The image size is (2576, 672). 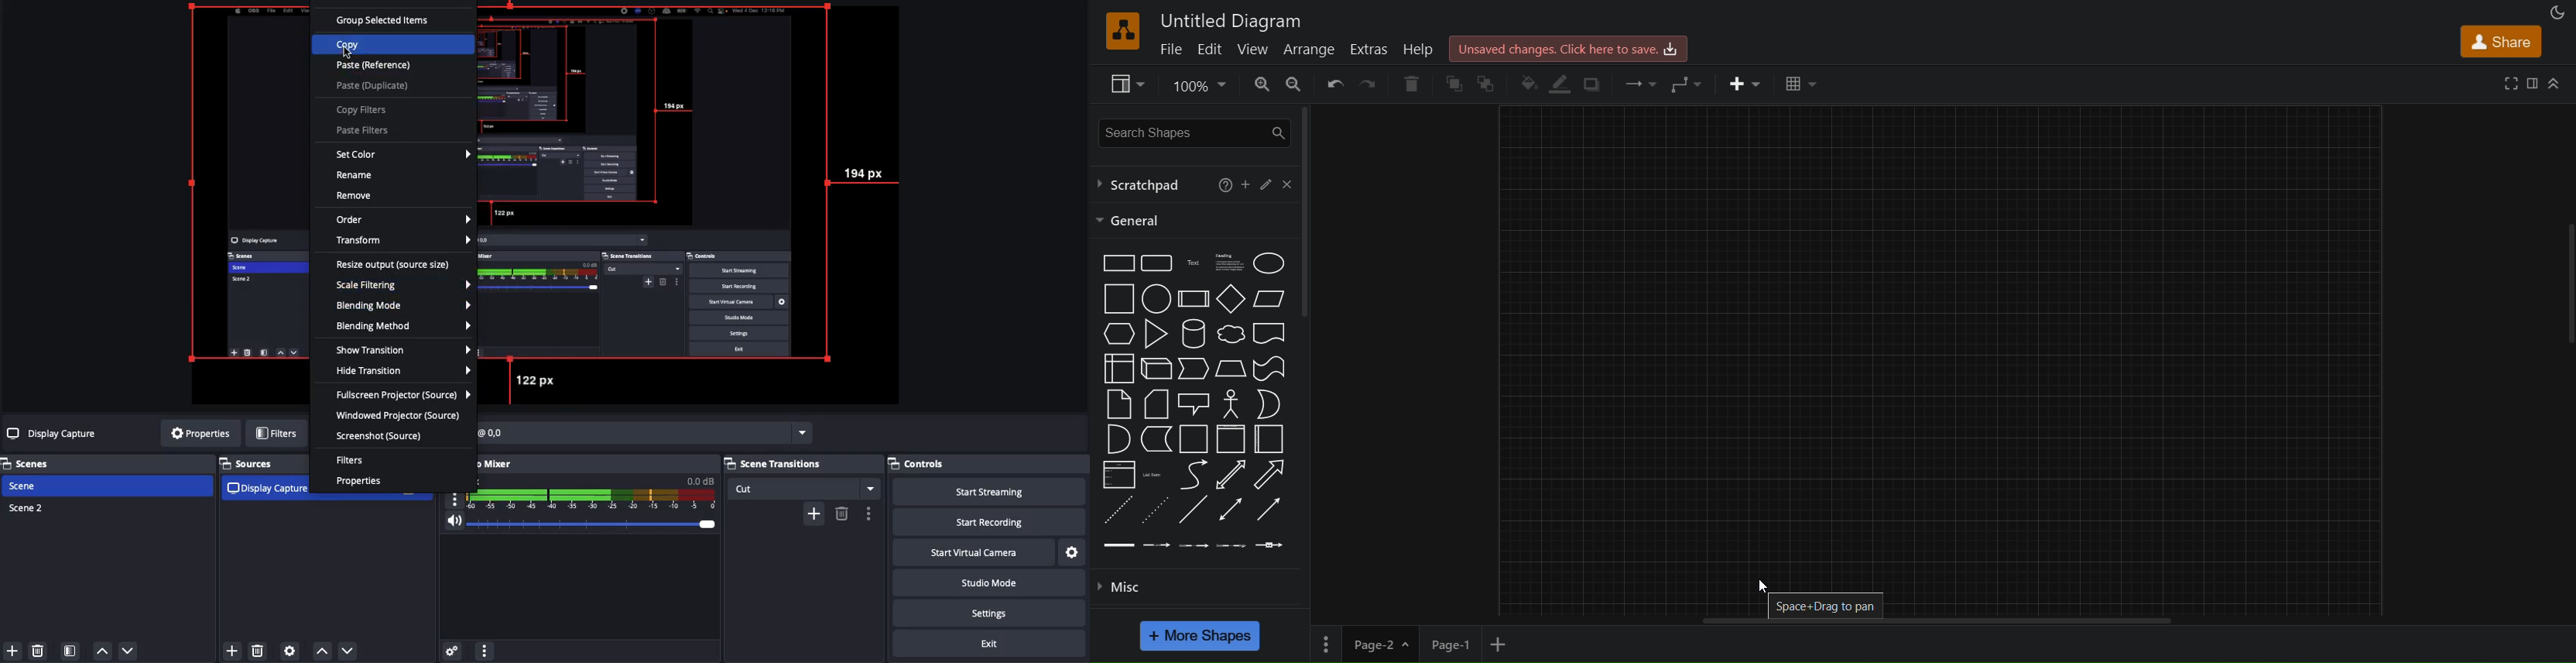 What do you see at coordinates (200, 432) in the screenshot?
I see `Properties` at bounding box center [200, 432].